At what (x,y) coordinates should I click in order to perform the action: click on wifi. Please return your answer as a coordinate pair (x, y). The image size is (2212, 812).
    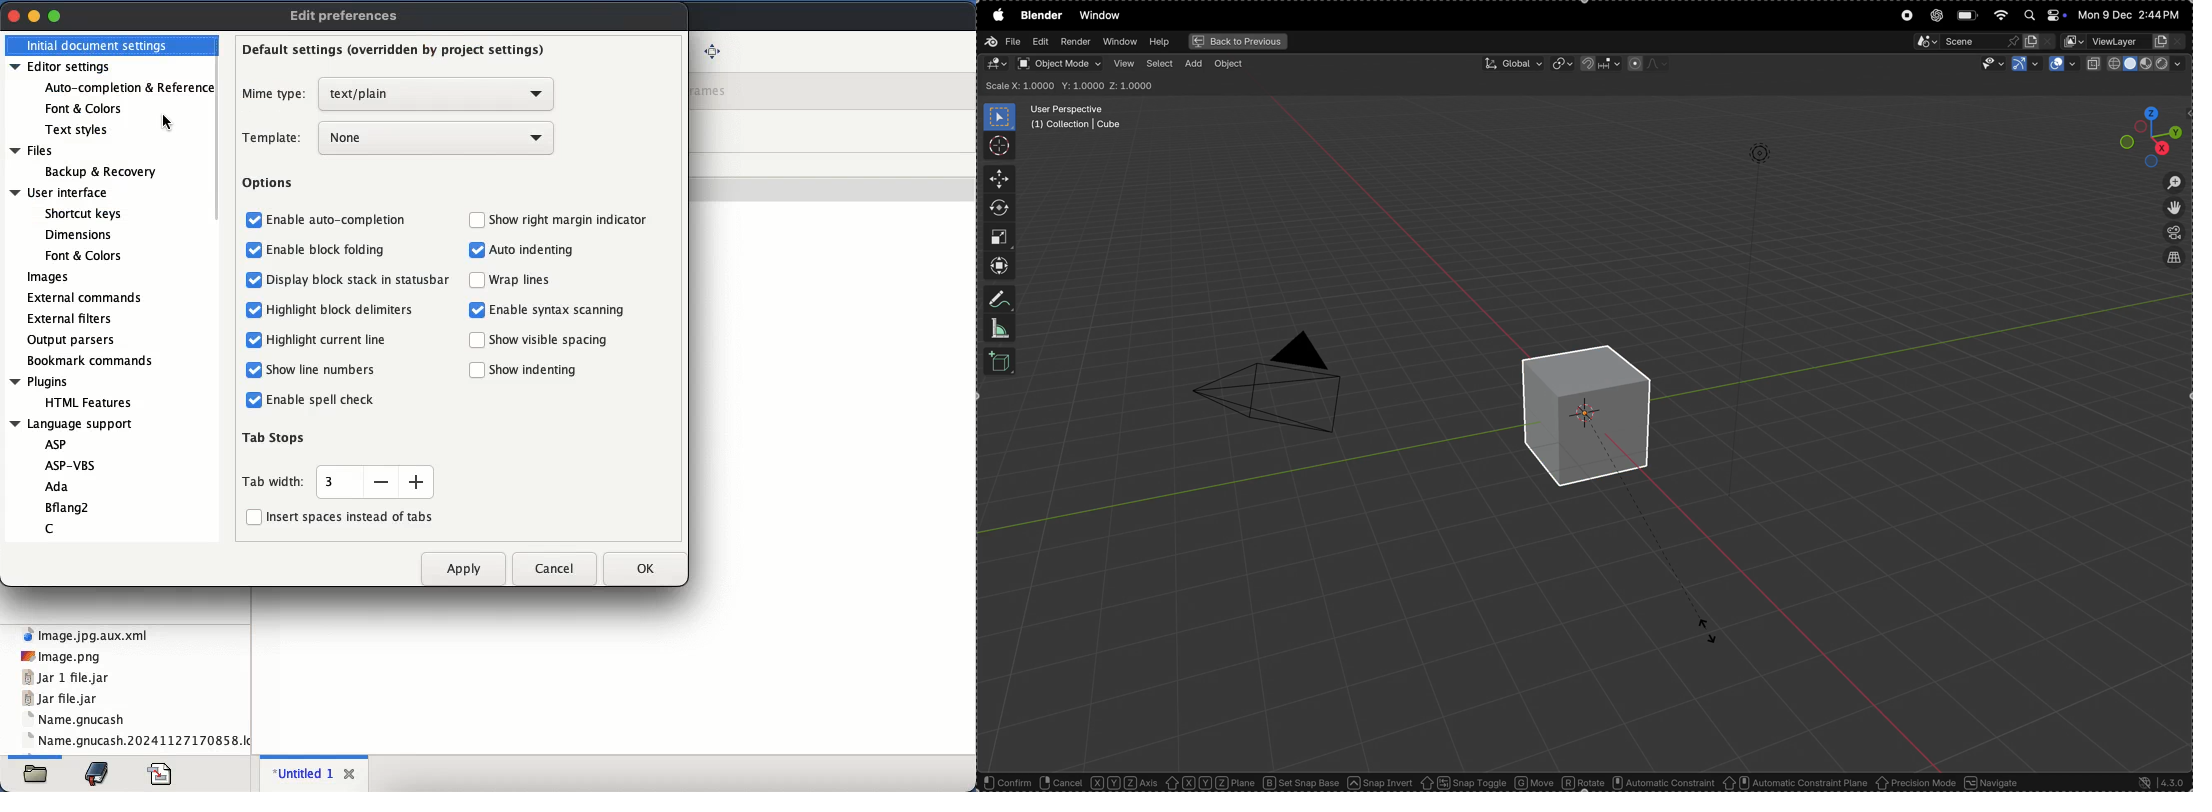
    Looking at the image, I should click on (2002, 15).